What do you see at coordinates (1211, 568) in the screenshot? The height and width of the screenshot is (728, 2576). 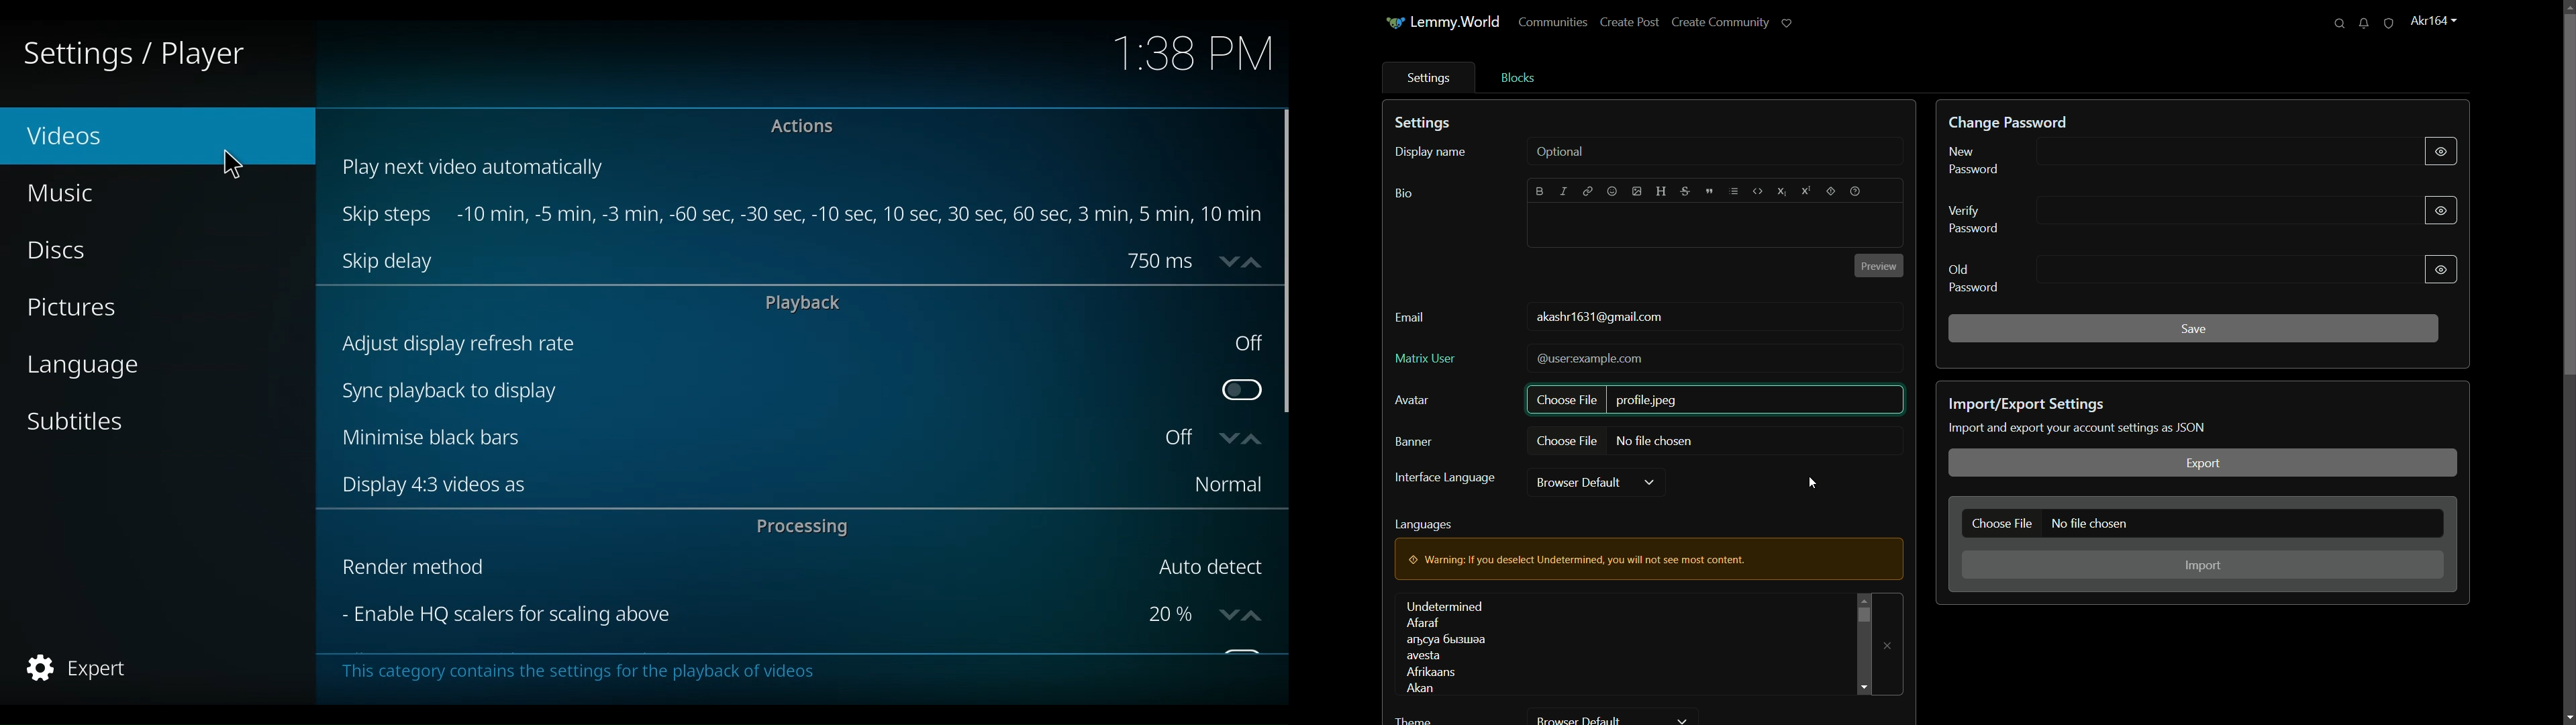 I see `Auto detect` at bounding box center [1211, 568].